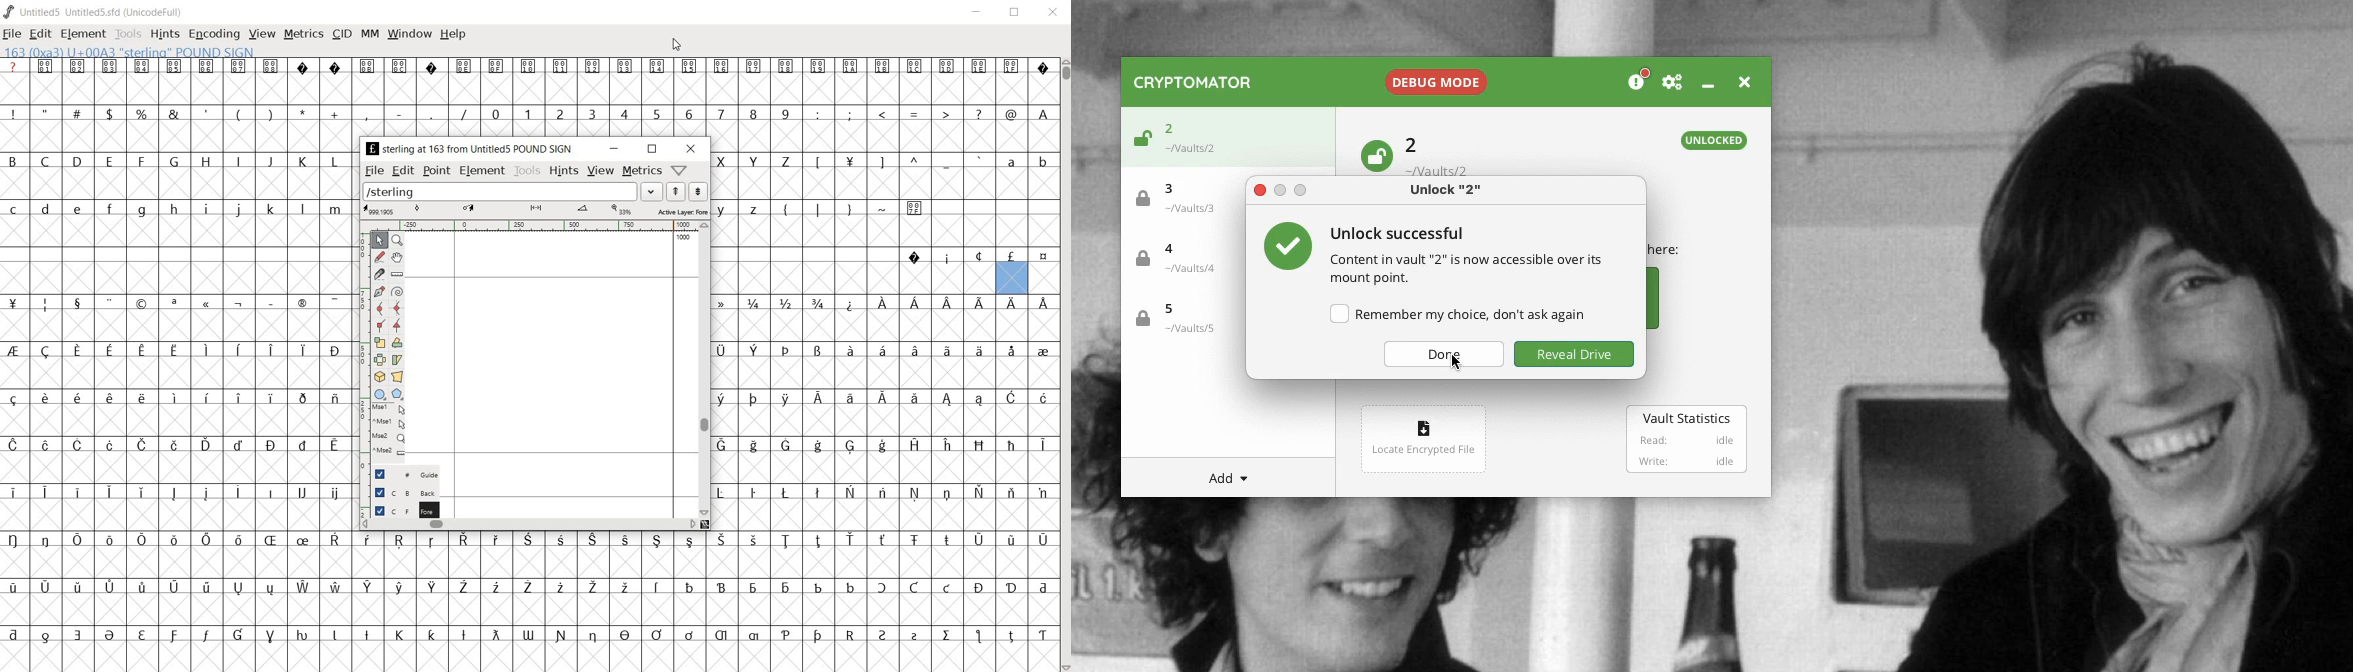 The height and width of the screenshot is (672, 2380). Describe the element at coordinates (206, 162) in the screenshot. I see `H` at that location.